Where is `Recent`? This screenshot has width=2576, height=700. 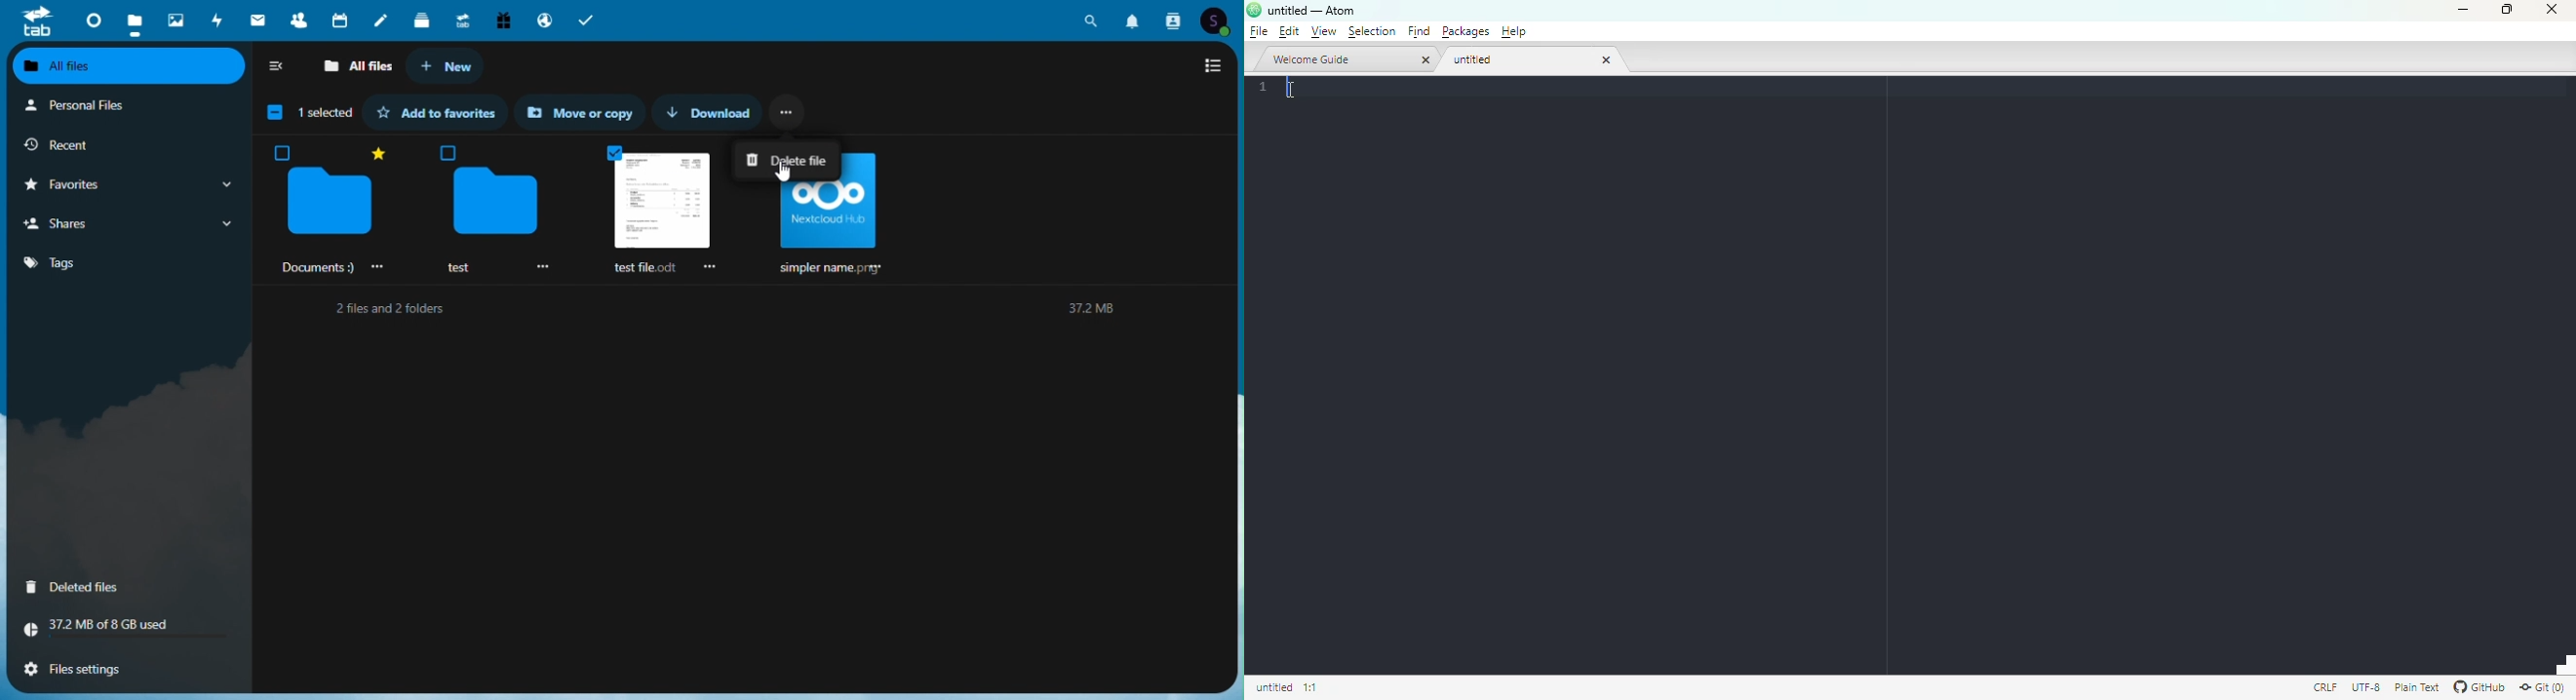
Recent is located at coordinates (127, 147).